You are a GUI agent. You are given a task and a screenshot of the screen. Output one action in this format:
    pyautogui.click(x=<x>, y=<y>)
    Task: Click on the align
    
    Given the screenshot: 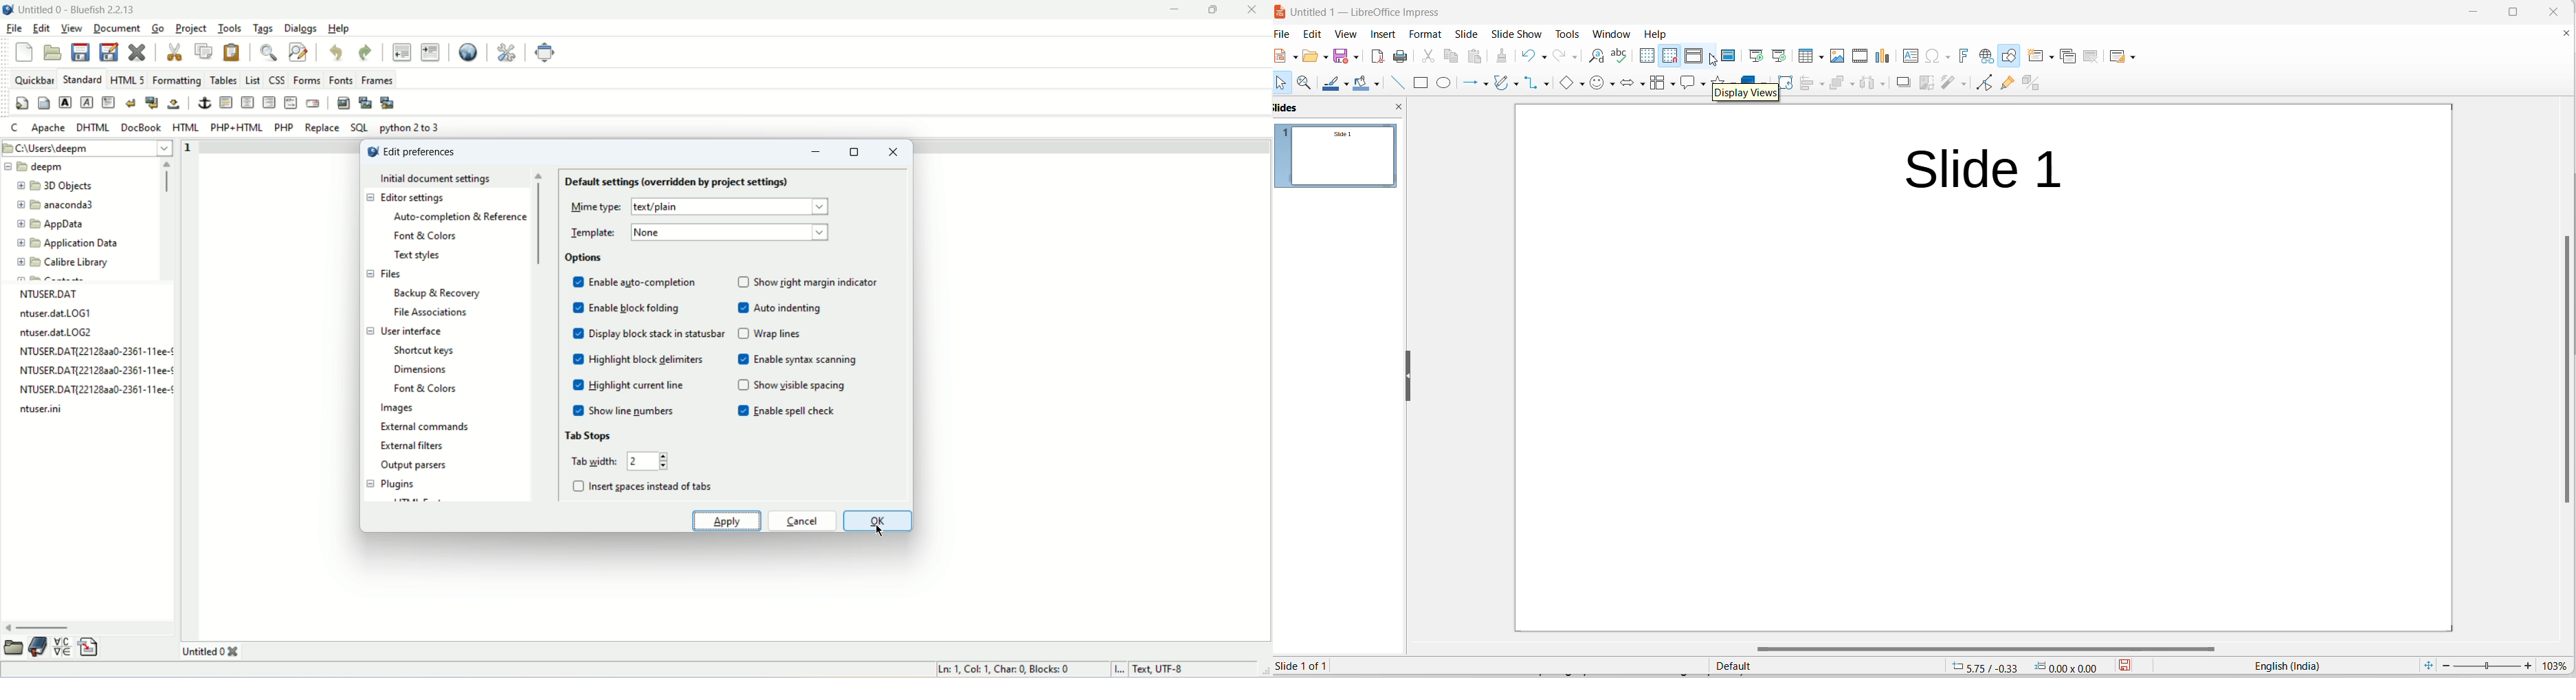 What is the action you would take?
    pyautogui.click(x=1806, y=85)
    